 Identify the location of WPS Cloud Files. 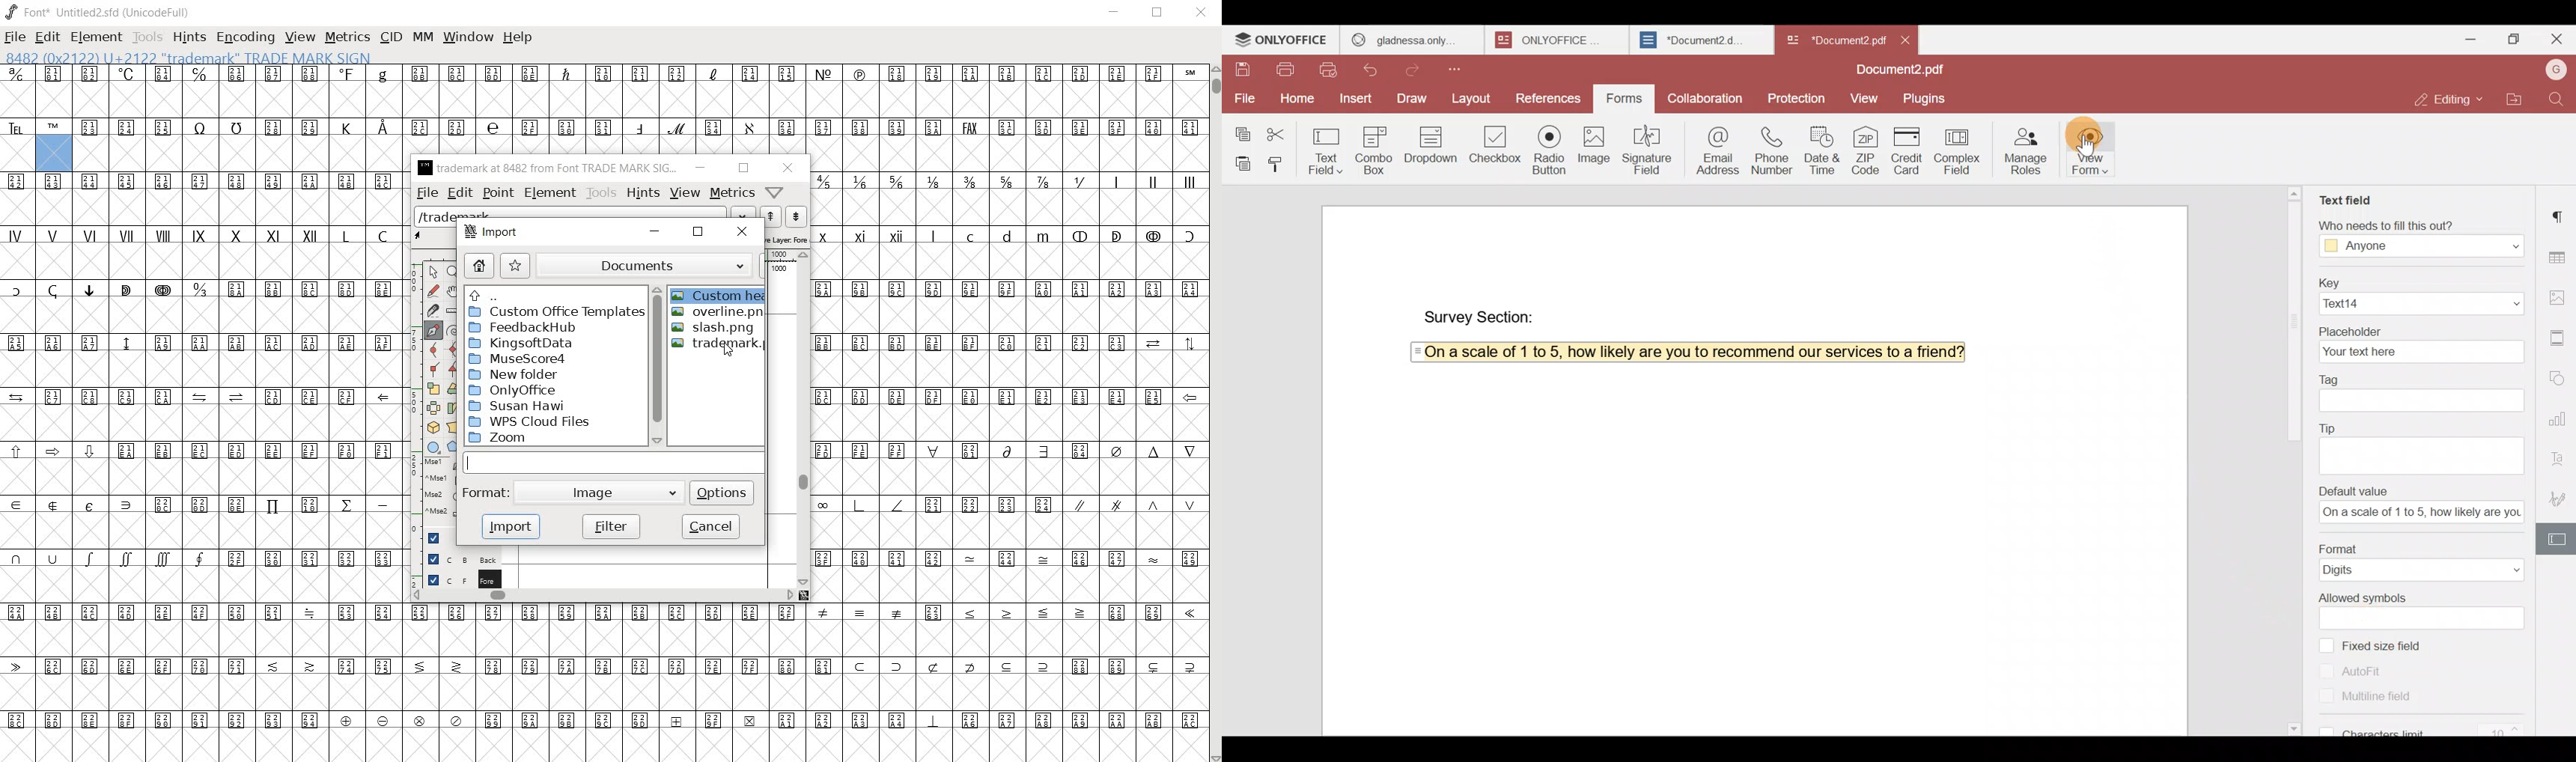
(534, 421).